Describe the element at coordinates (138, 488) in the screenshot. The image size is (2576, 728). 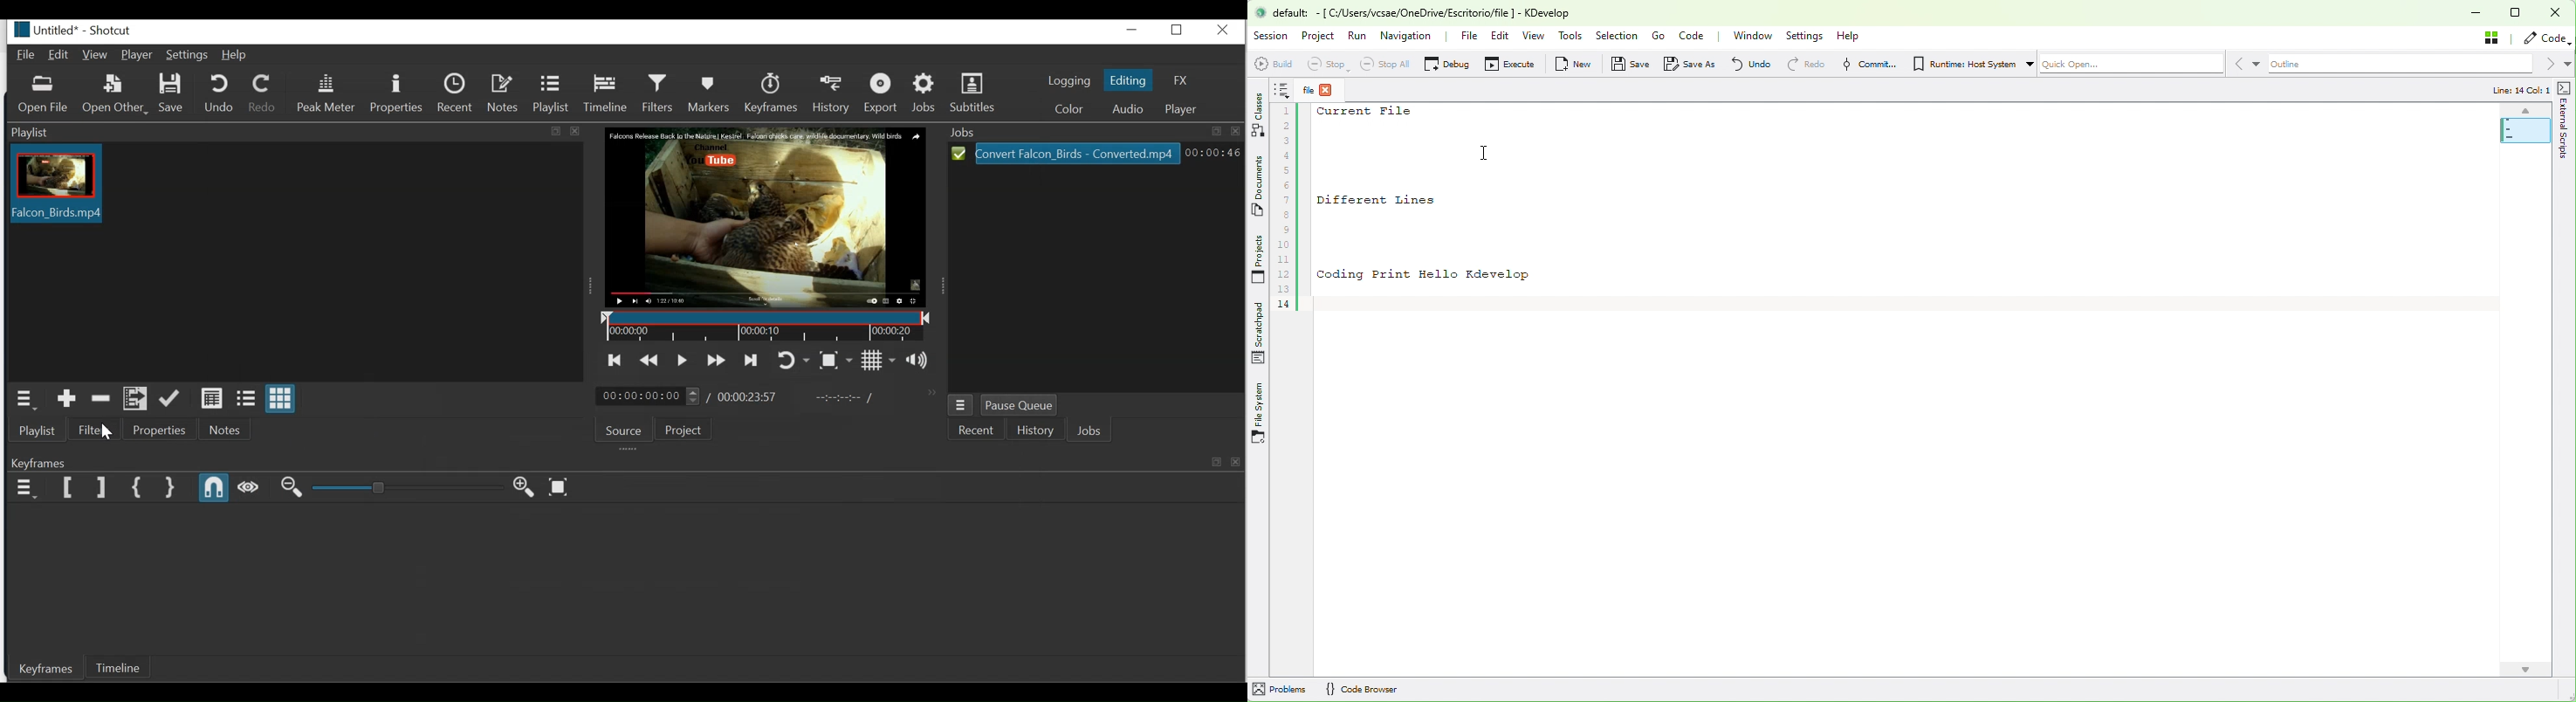
I see `Set First Simple keyframe` at that location.